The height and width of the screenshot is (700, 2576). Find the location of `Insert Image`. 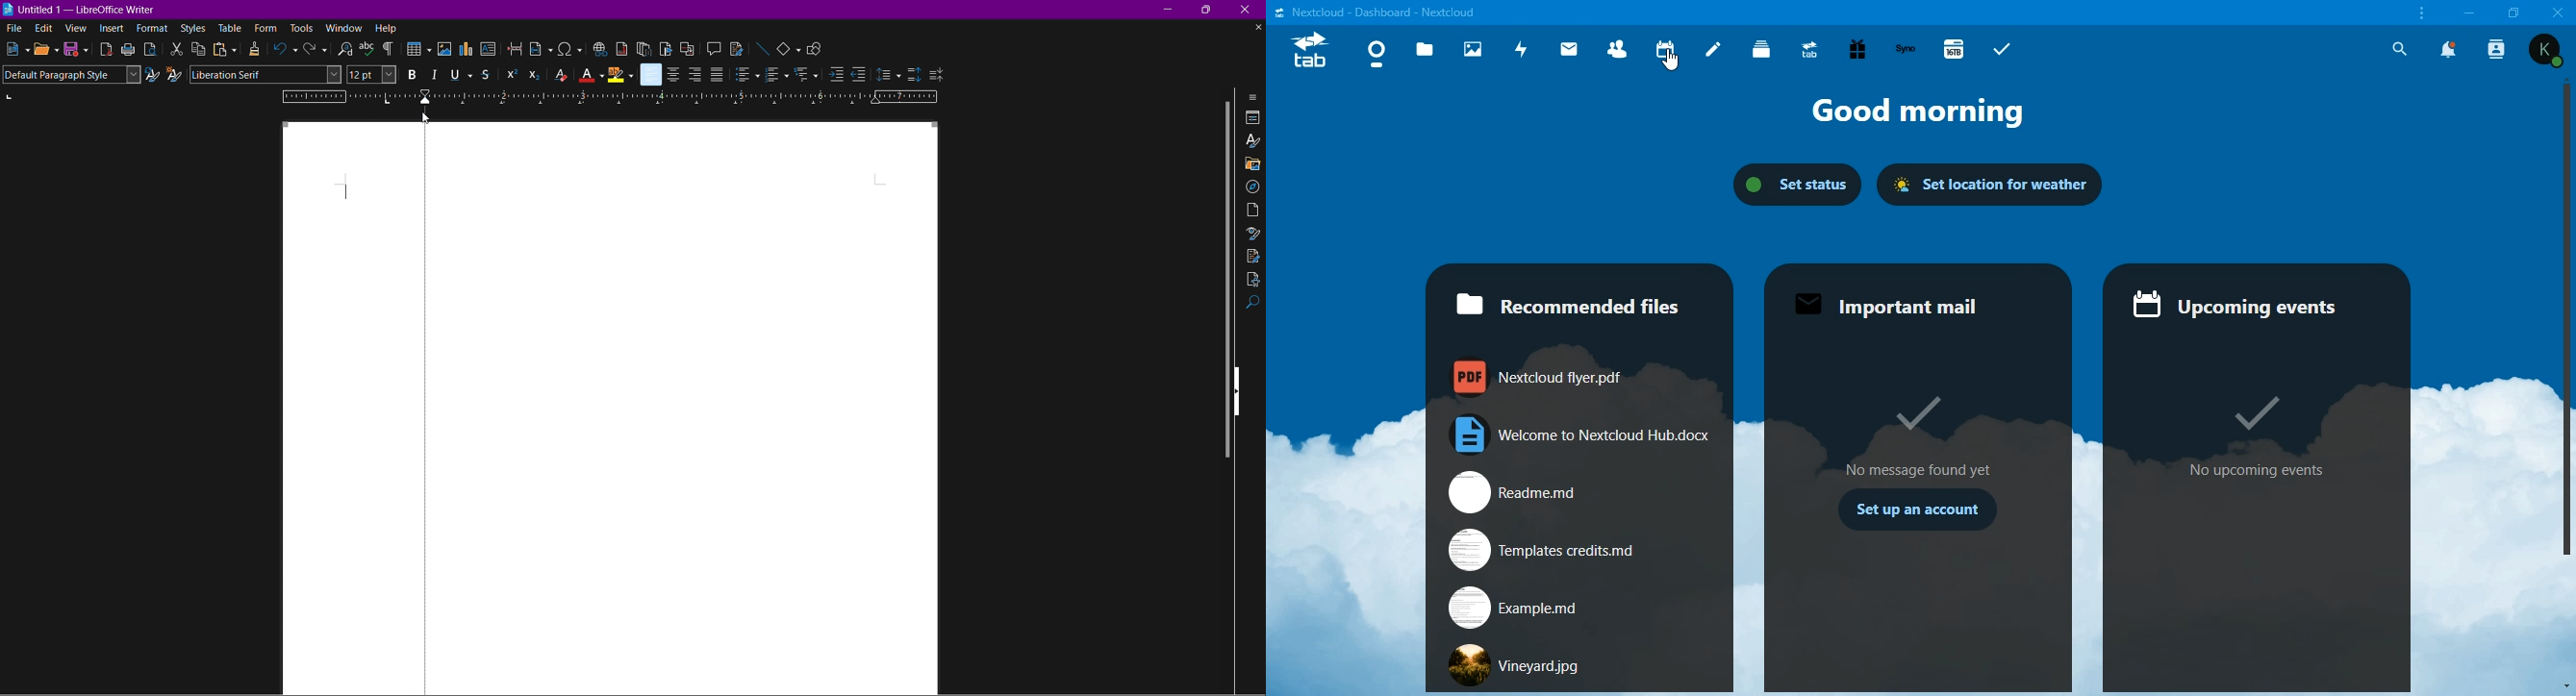

Insert Image is located at coordinates (445, 49).